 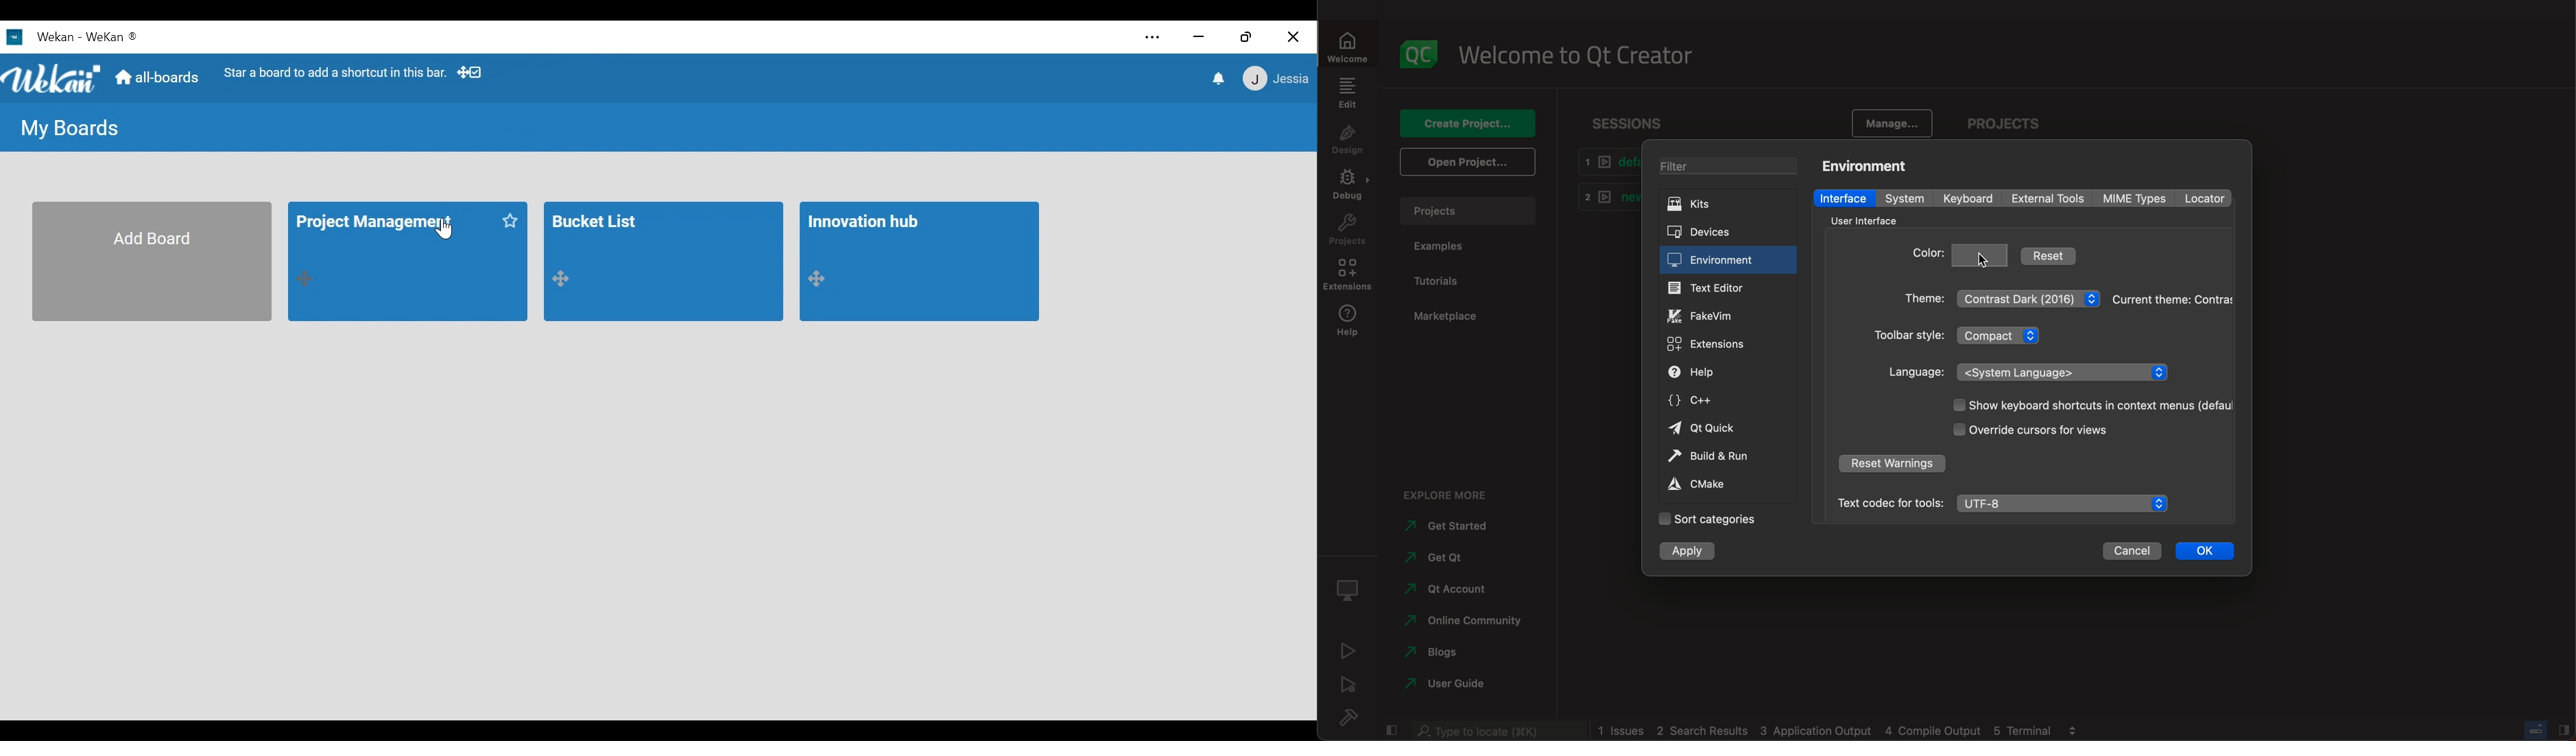 What do you see at coordinates (1722, 456) in the screenshot?
I see `build and run` at bounding box center [1722, 456].